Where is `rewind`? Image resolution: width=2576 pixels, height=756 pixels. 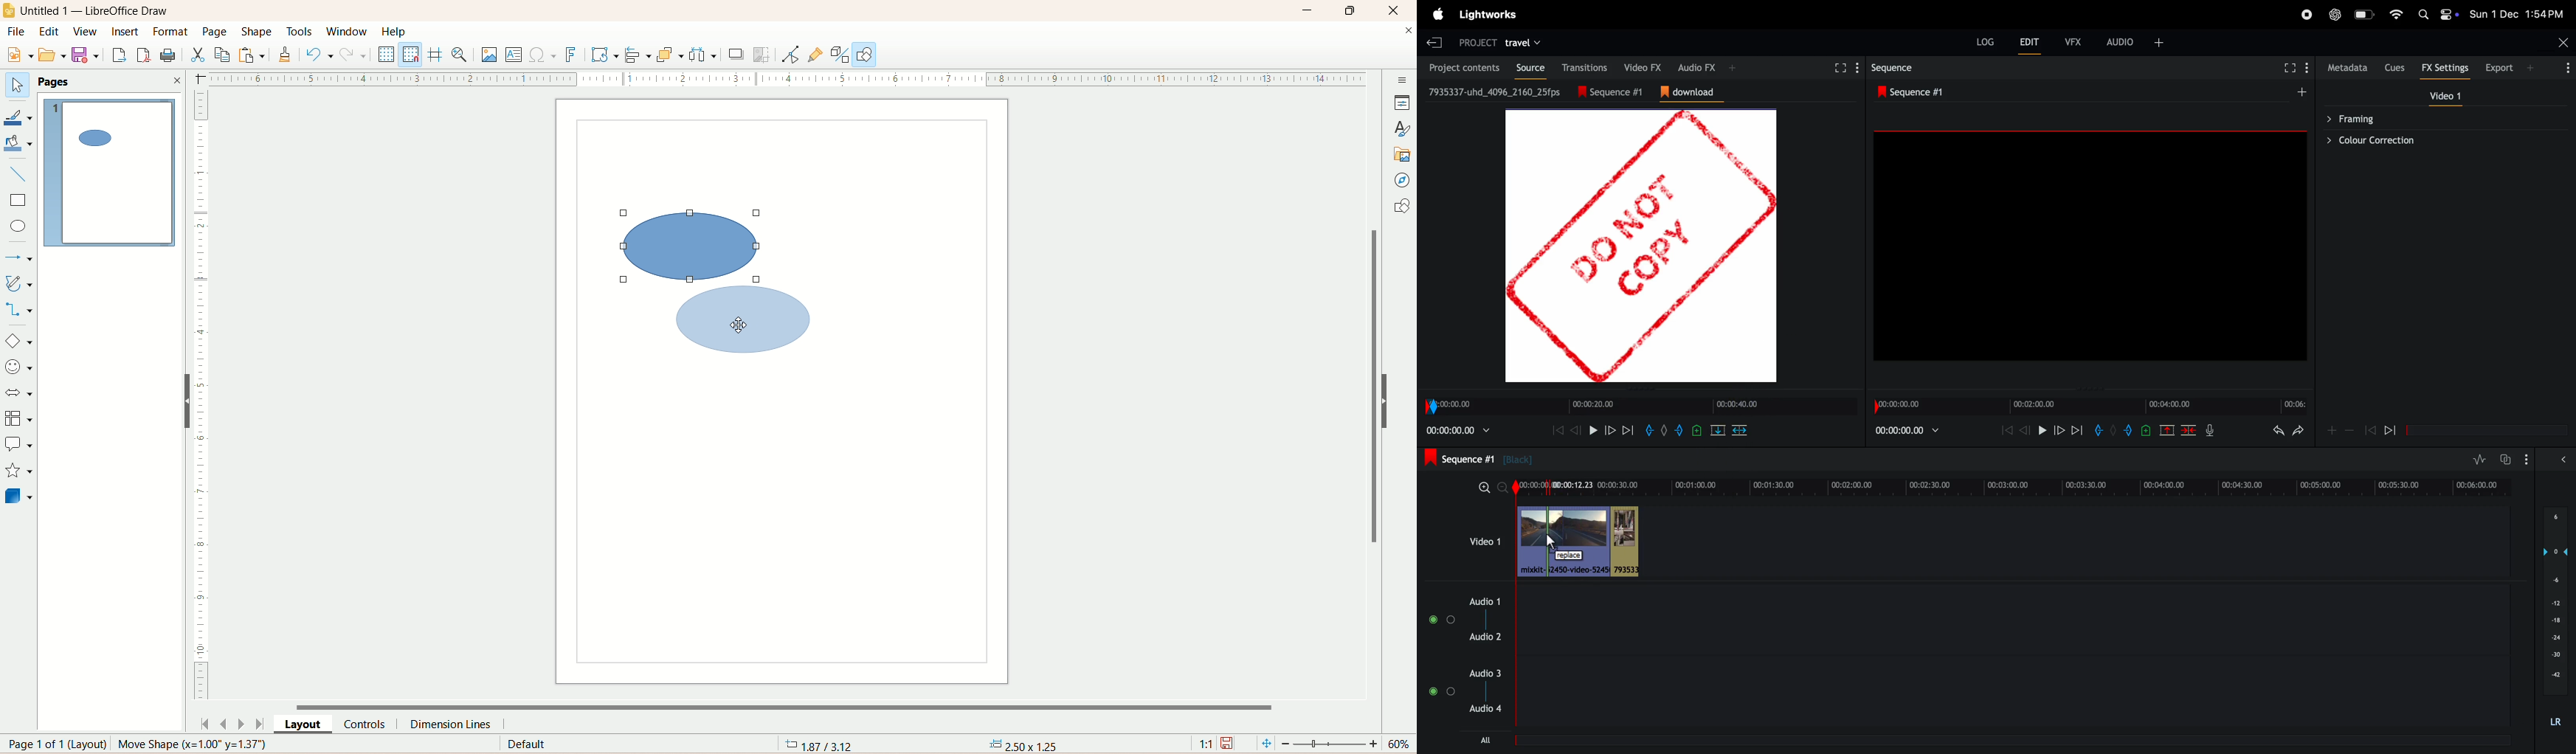
rewind is located at coordinates (2188, 430).